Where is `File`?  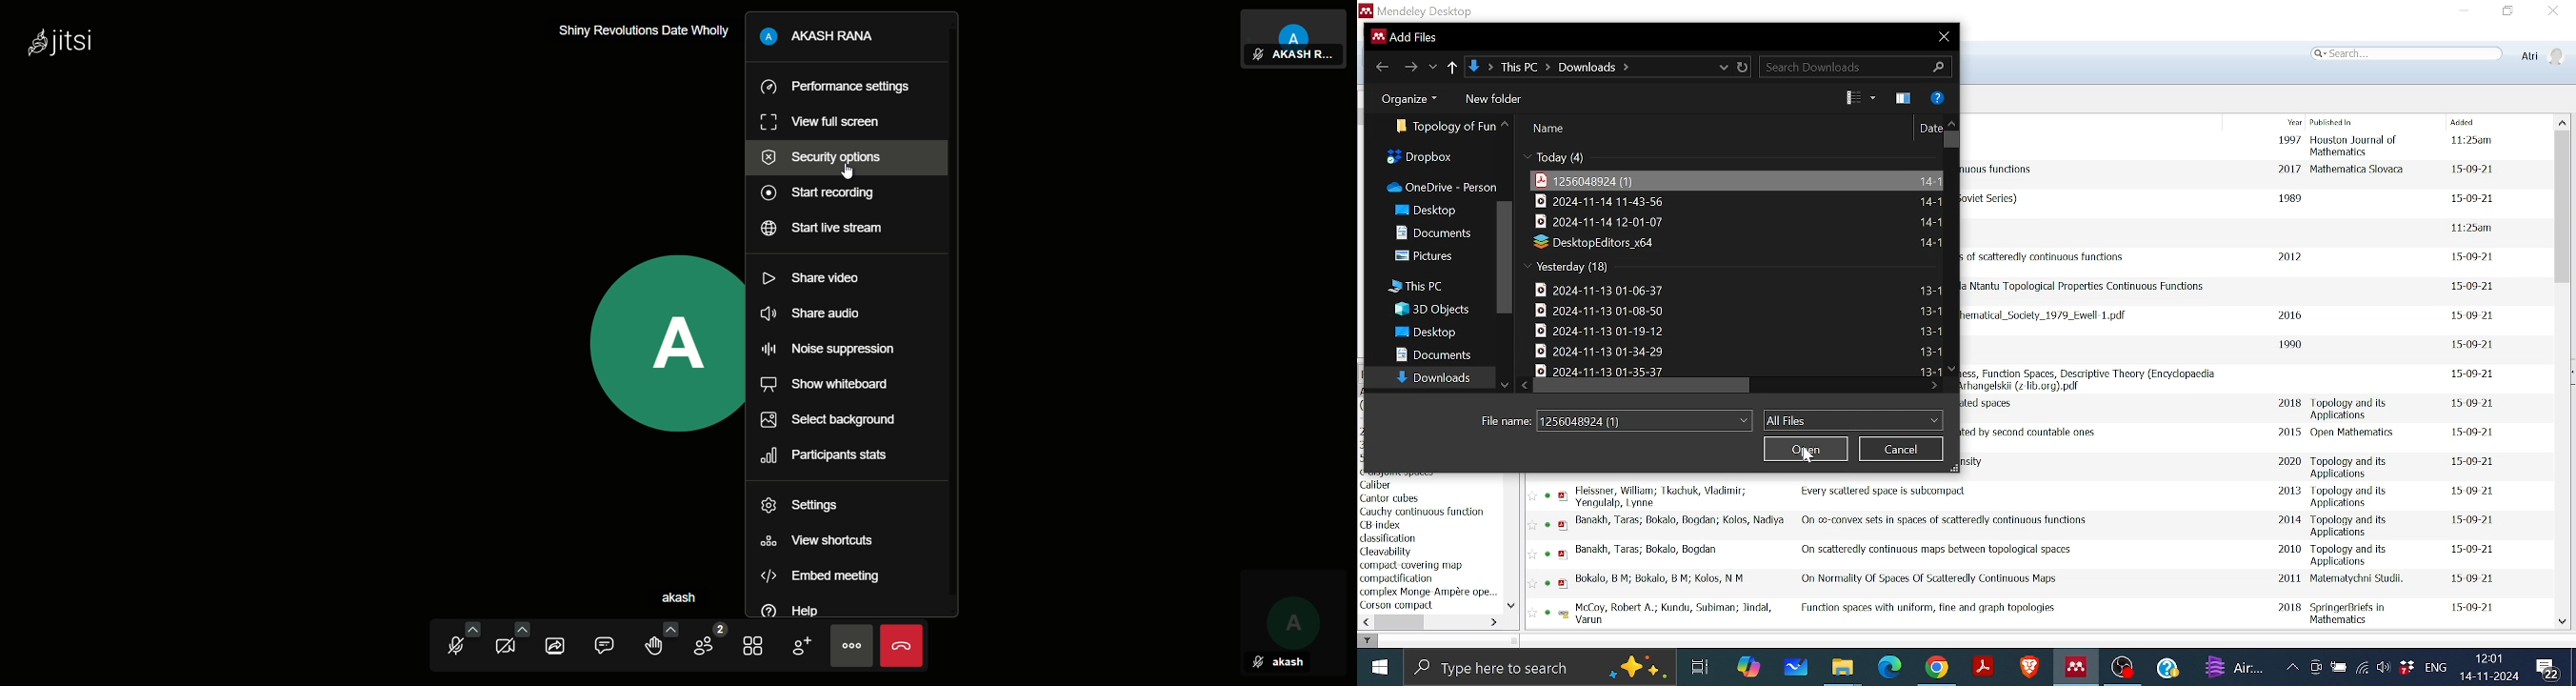 File is located at coordinates (1601, 292).